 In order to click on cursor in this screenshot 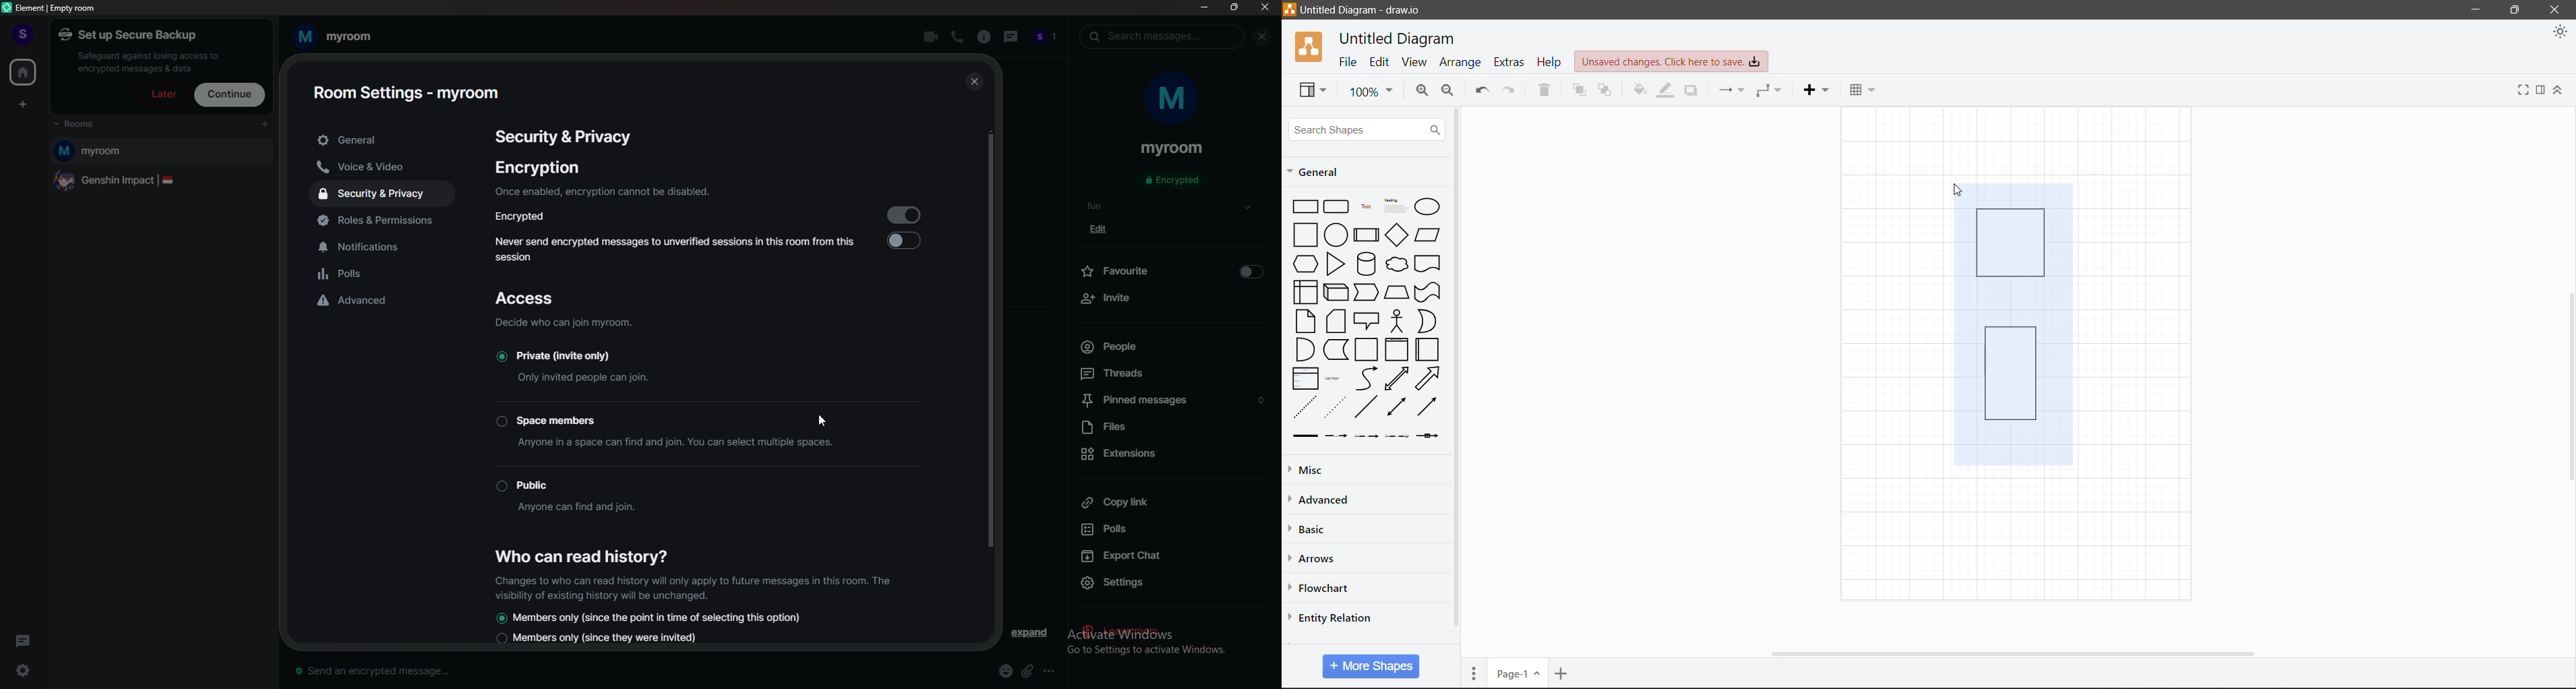, I will do `click(1961, 191)`.